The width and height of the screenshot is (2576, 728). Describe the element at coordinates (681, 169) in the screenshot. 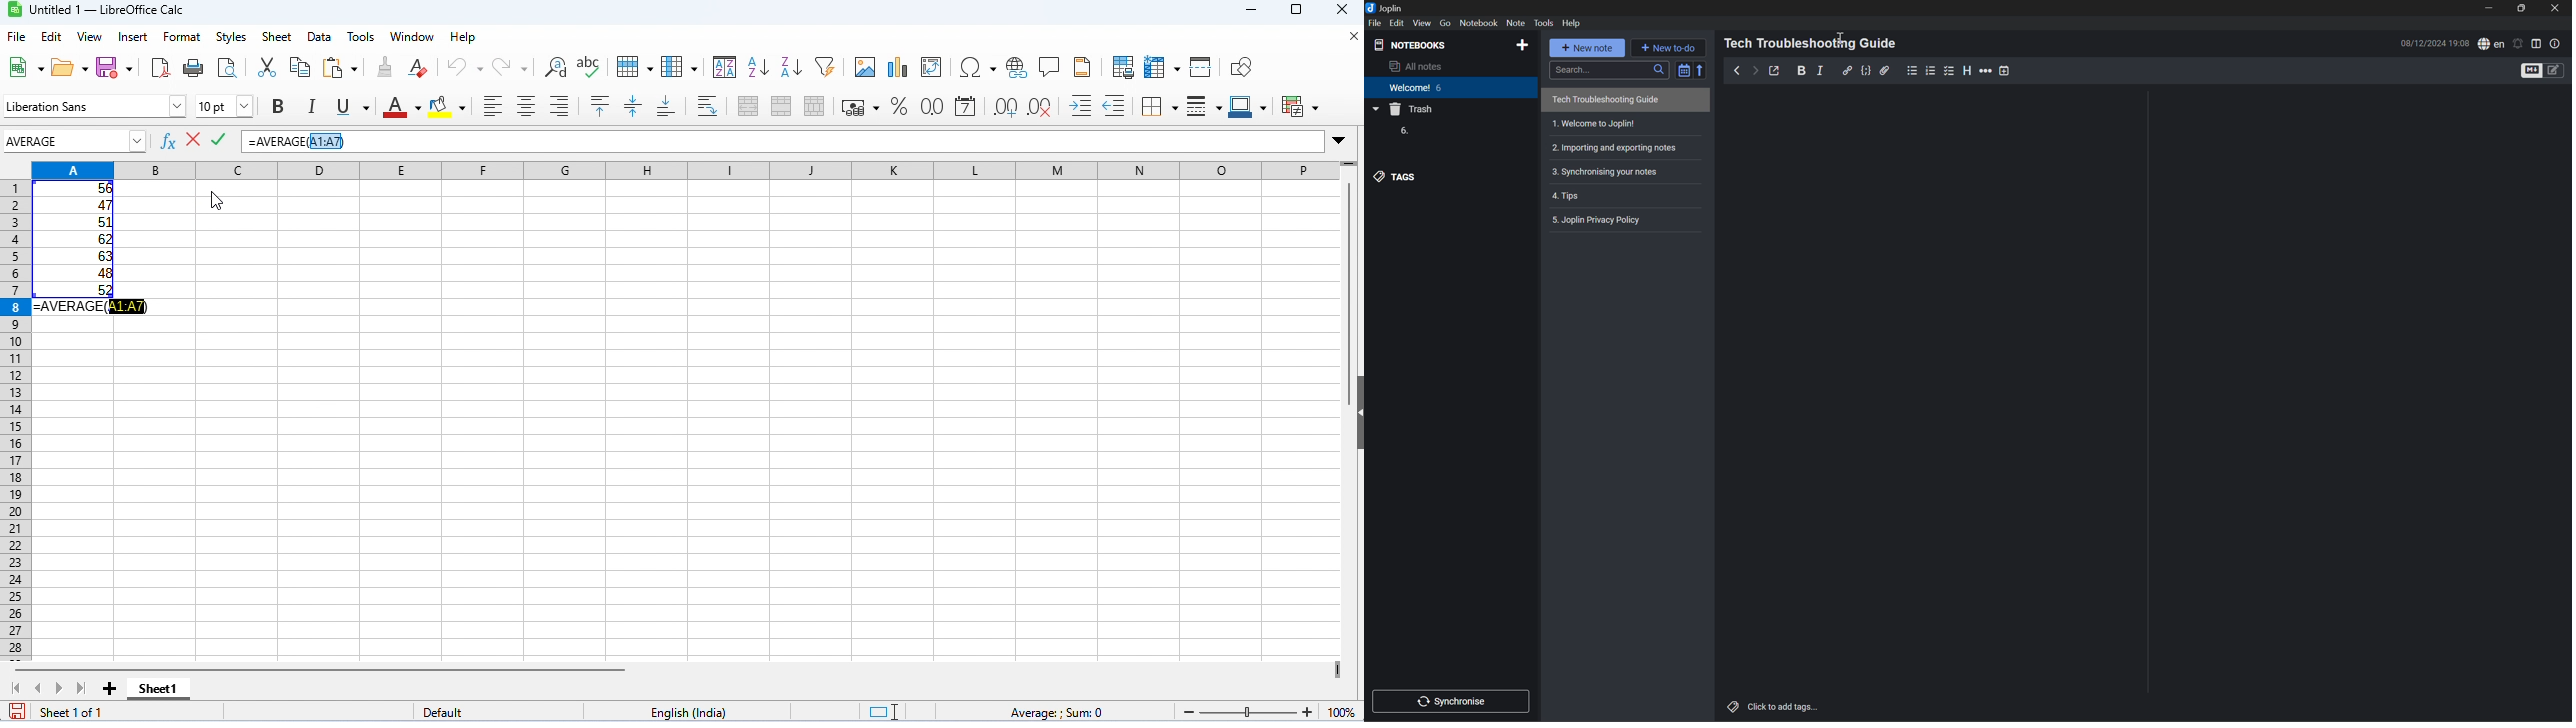

I see `sum` at that location.